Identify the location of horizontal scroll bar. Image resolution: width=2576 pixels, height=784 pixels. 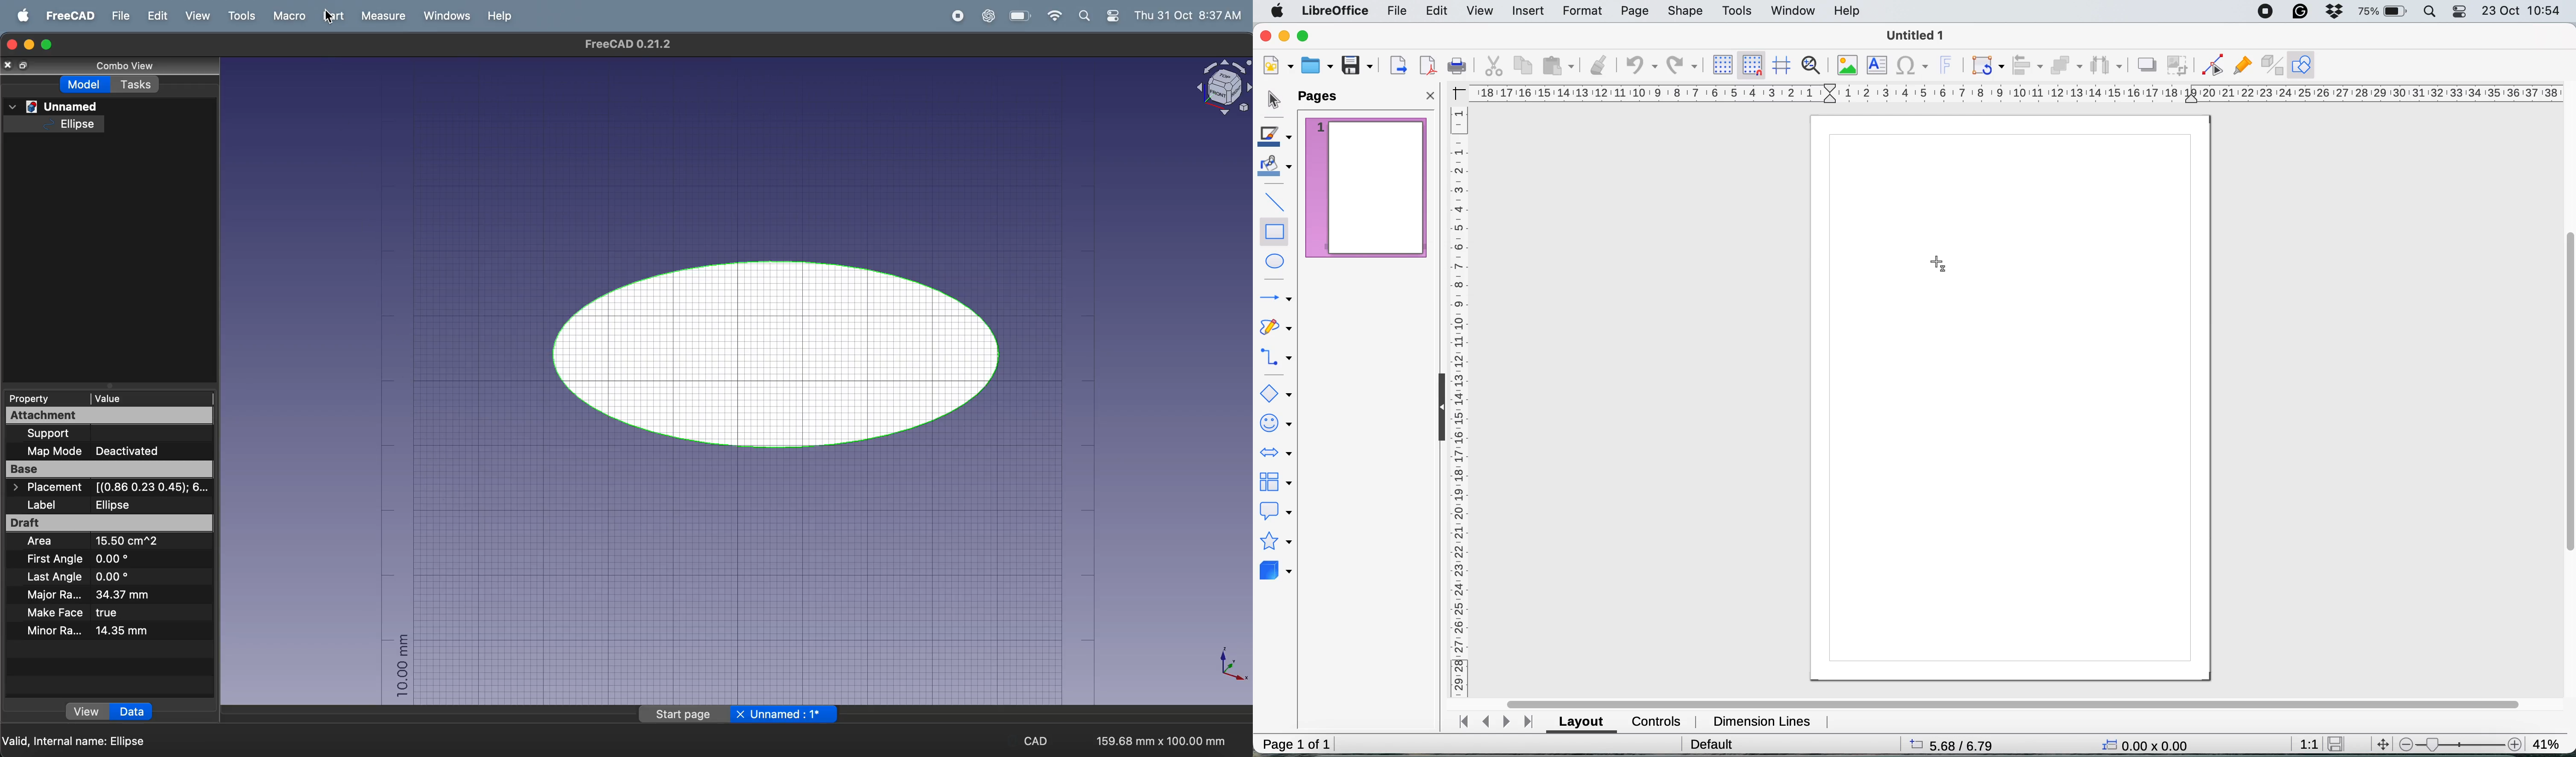
(2014, 698).